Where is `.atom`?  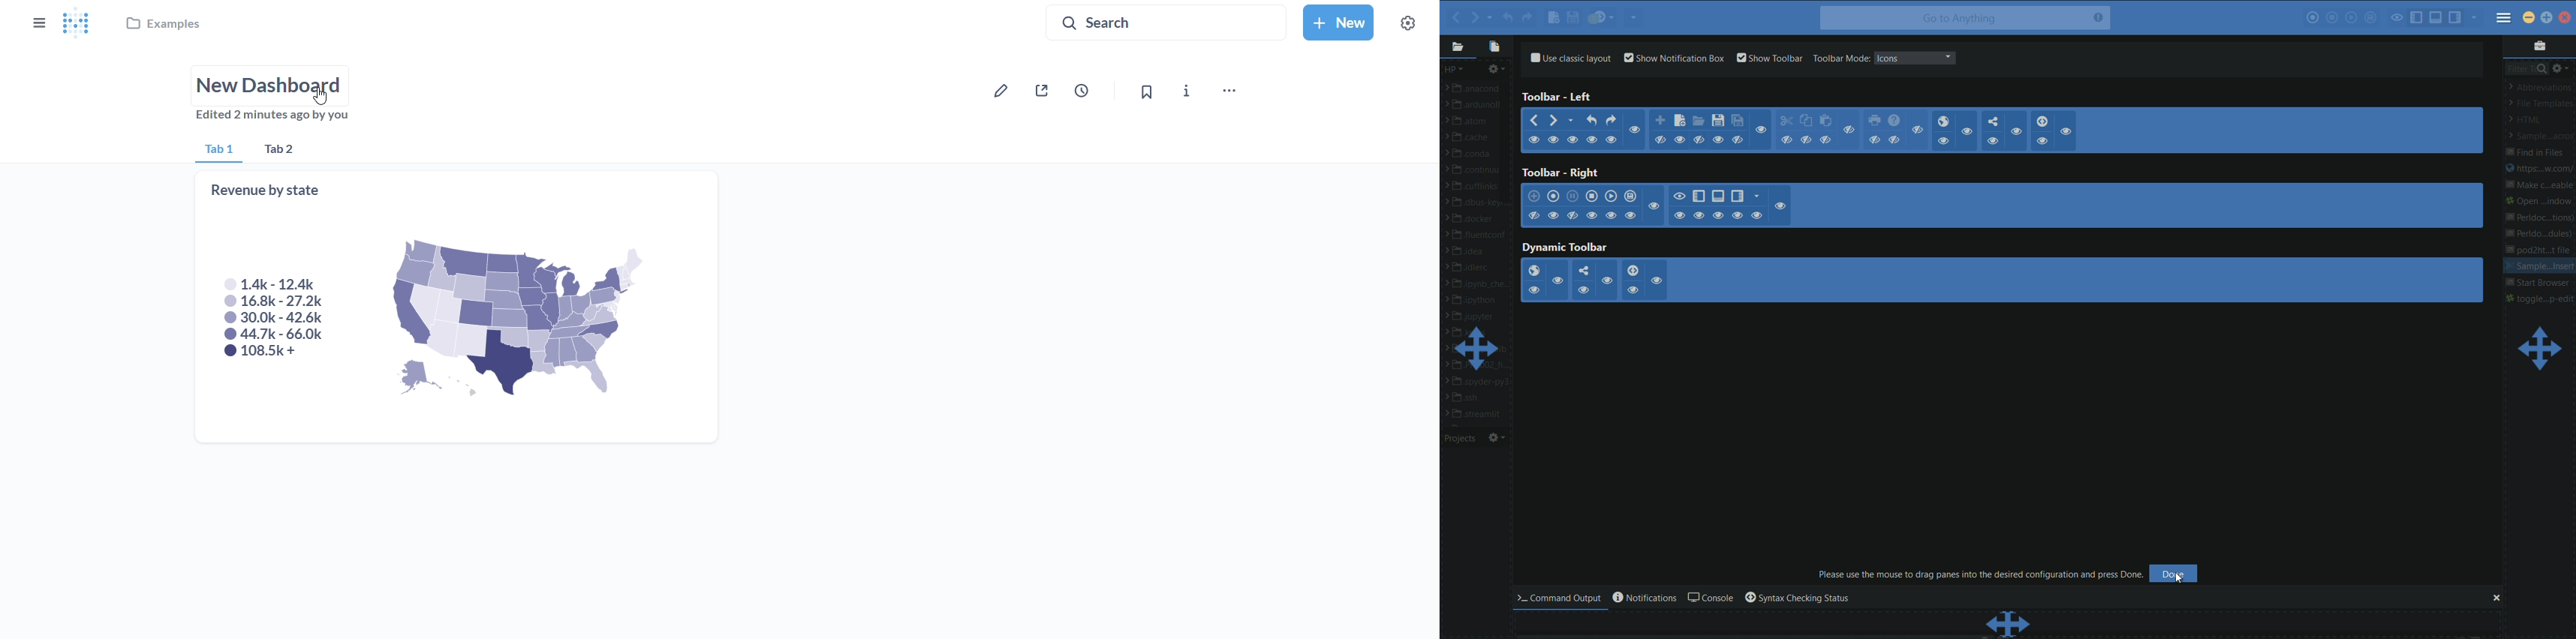
.atom is located at coordinates (1473, 122).